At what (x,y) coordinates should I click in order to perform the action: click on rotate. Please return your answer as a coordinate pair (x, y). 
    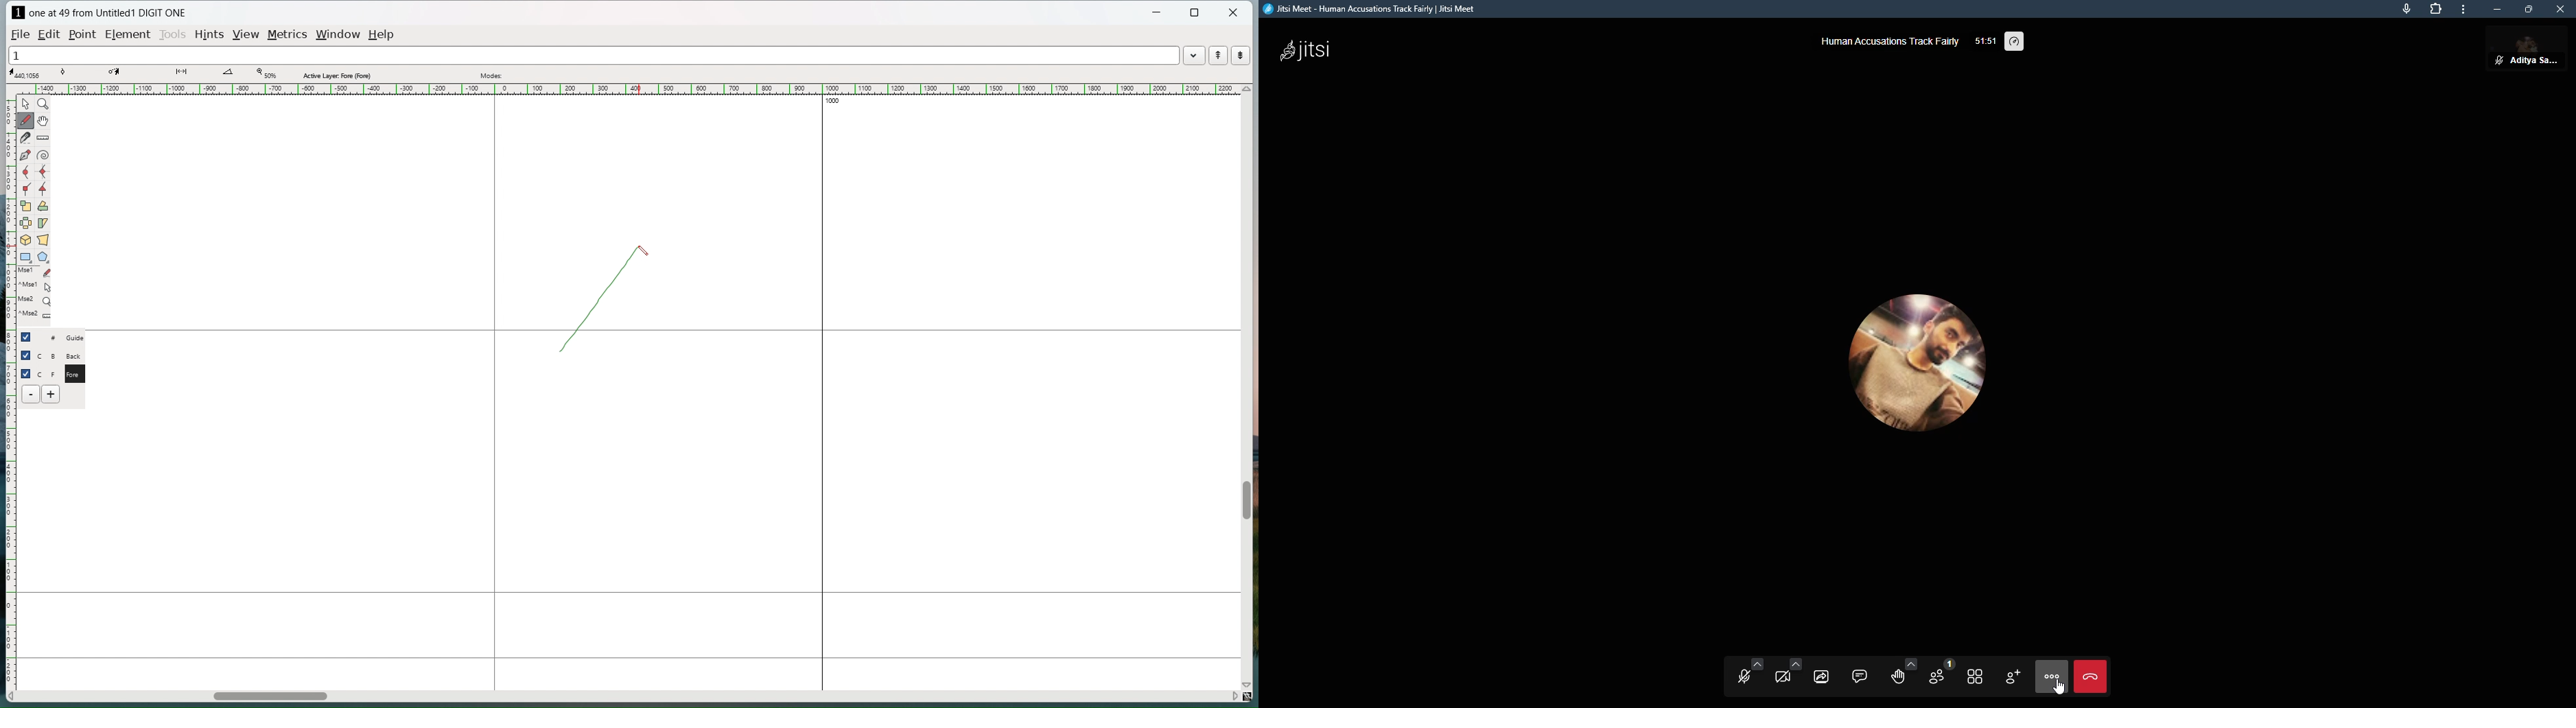
    Looking at the image, I should click on (43, 206).